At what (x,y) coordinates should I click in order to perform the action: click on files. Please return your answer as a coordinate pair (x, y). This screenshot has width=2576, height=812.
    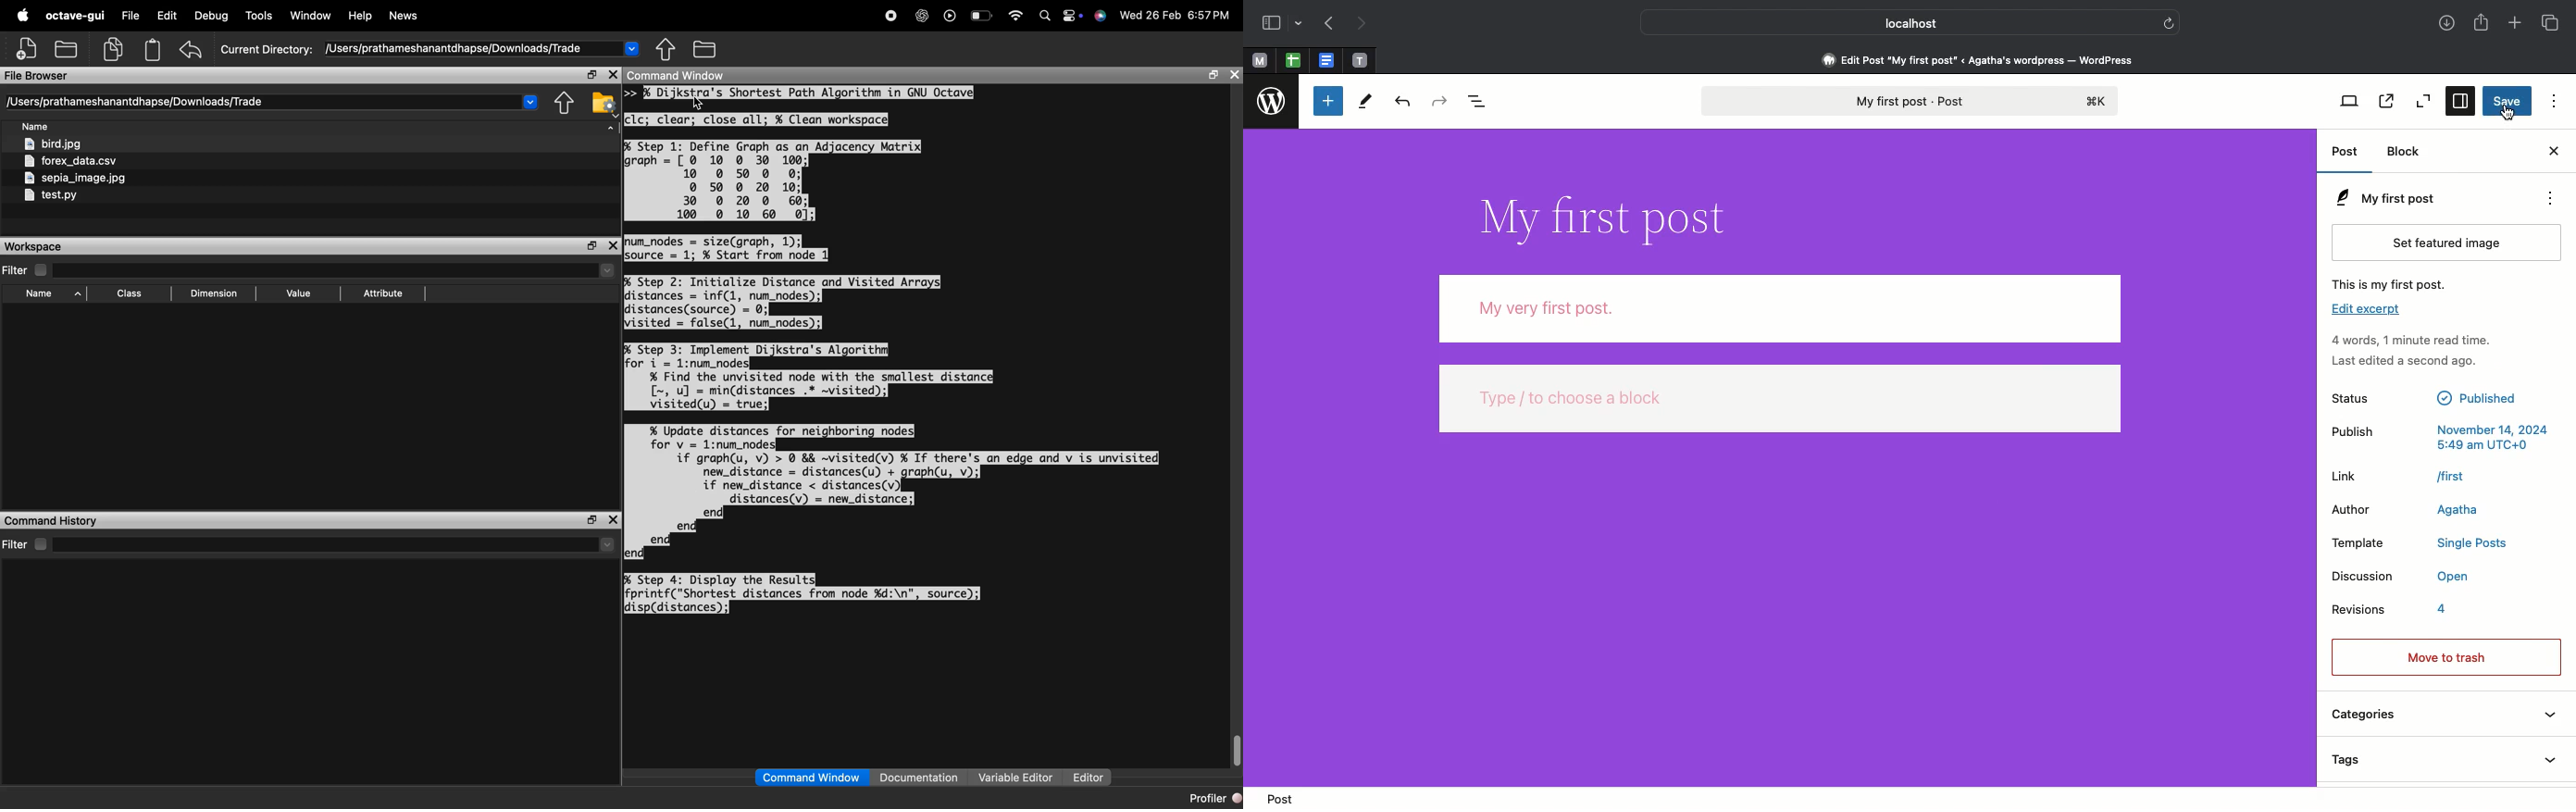
    Looking at the image, I should click on (77, 172).